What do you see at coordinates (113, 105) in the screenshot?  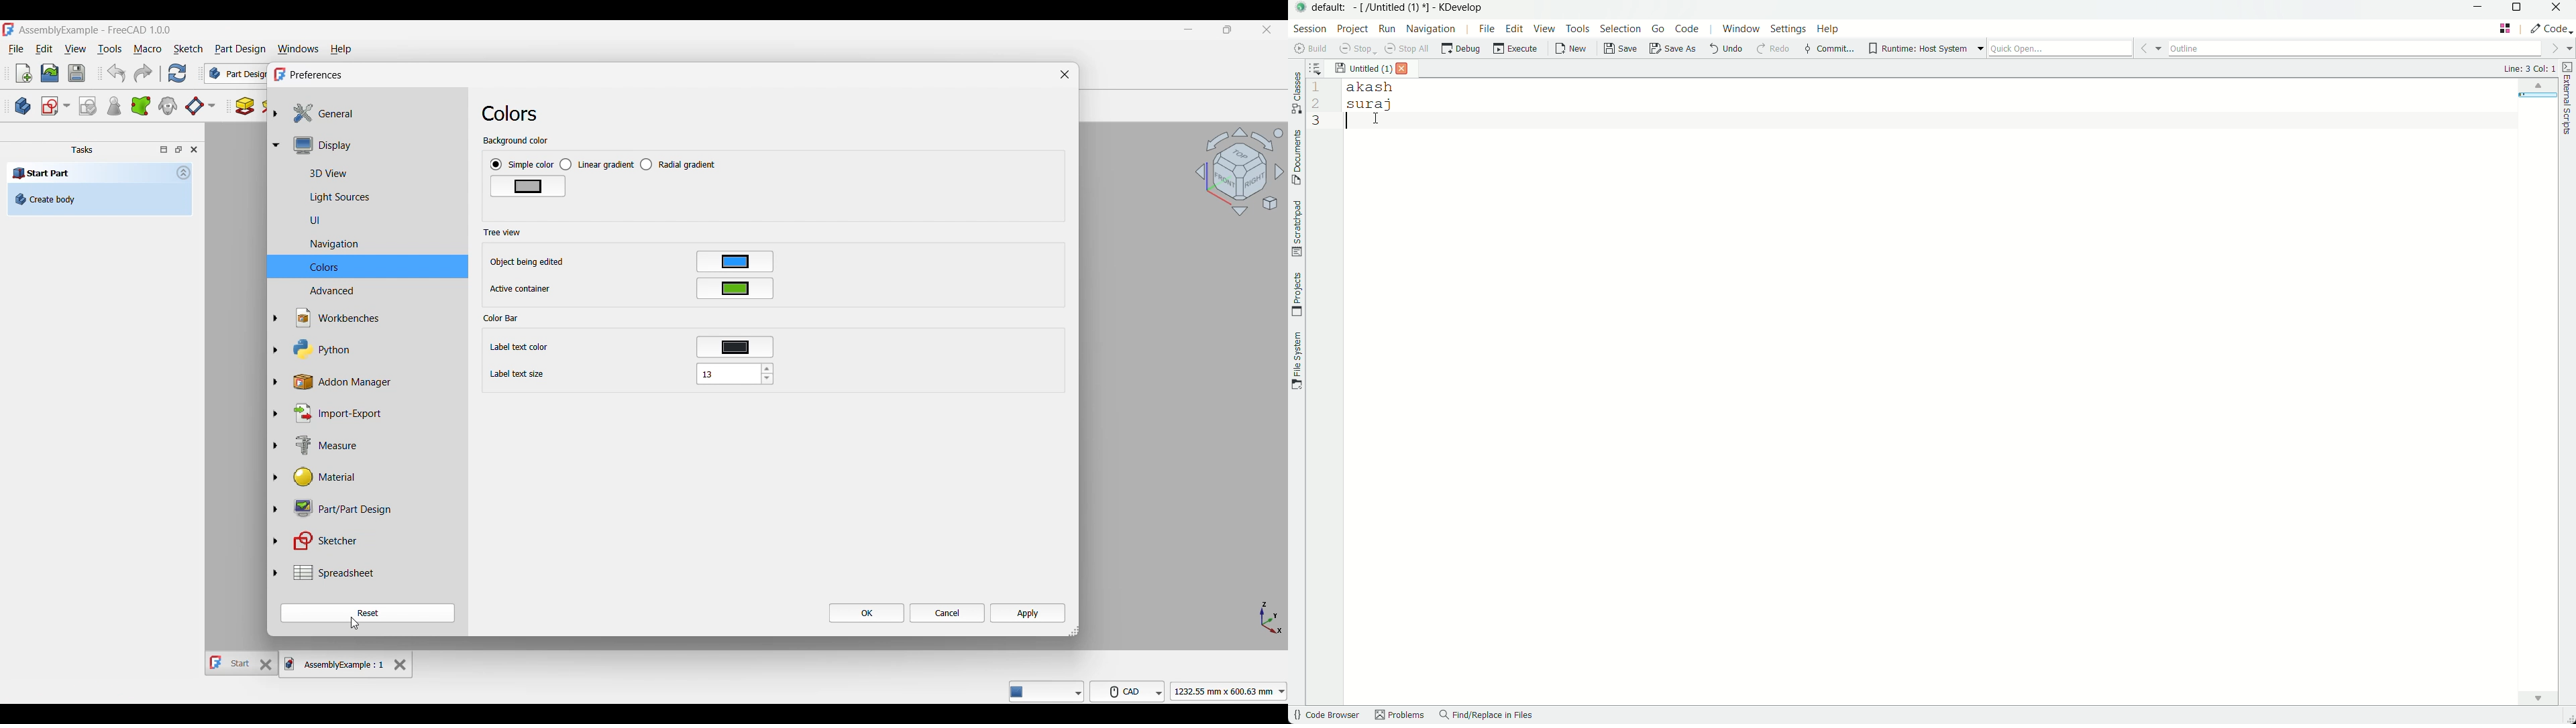 I see `Check geometry` at bounding box center [113, 105].